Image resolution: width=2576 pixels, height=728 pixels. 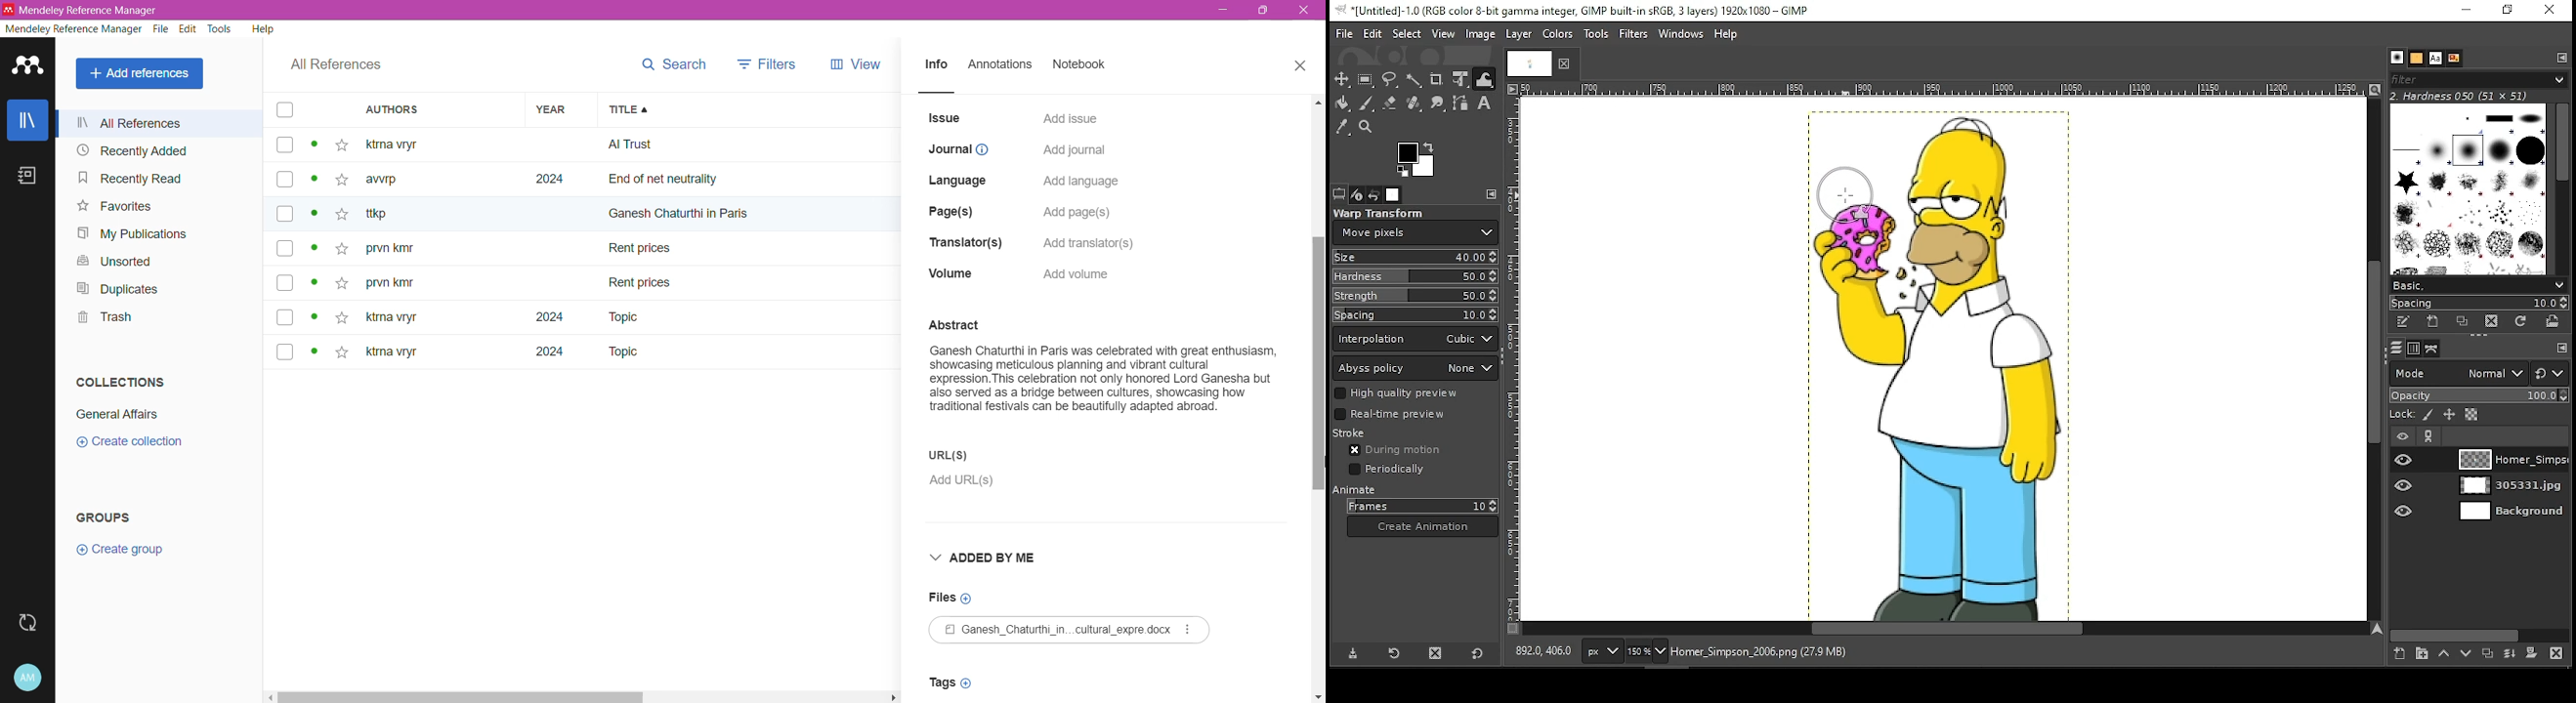 I want to click on Click to Create Collection, so click(x=137, y=444).